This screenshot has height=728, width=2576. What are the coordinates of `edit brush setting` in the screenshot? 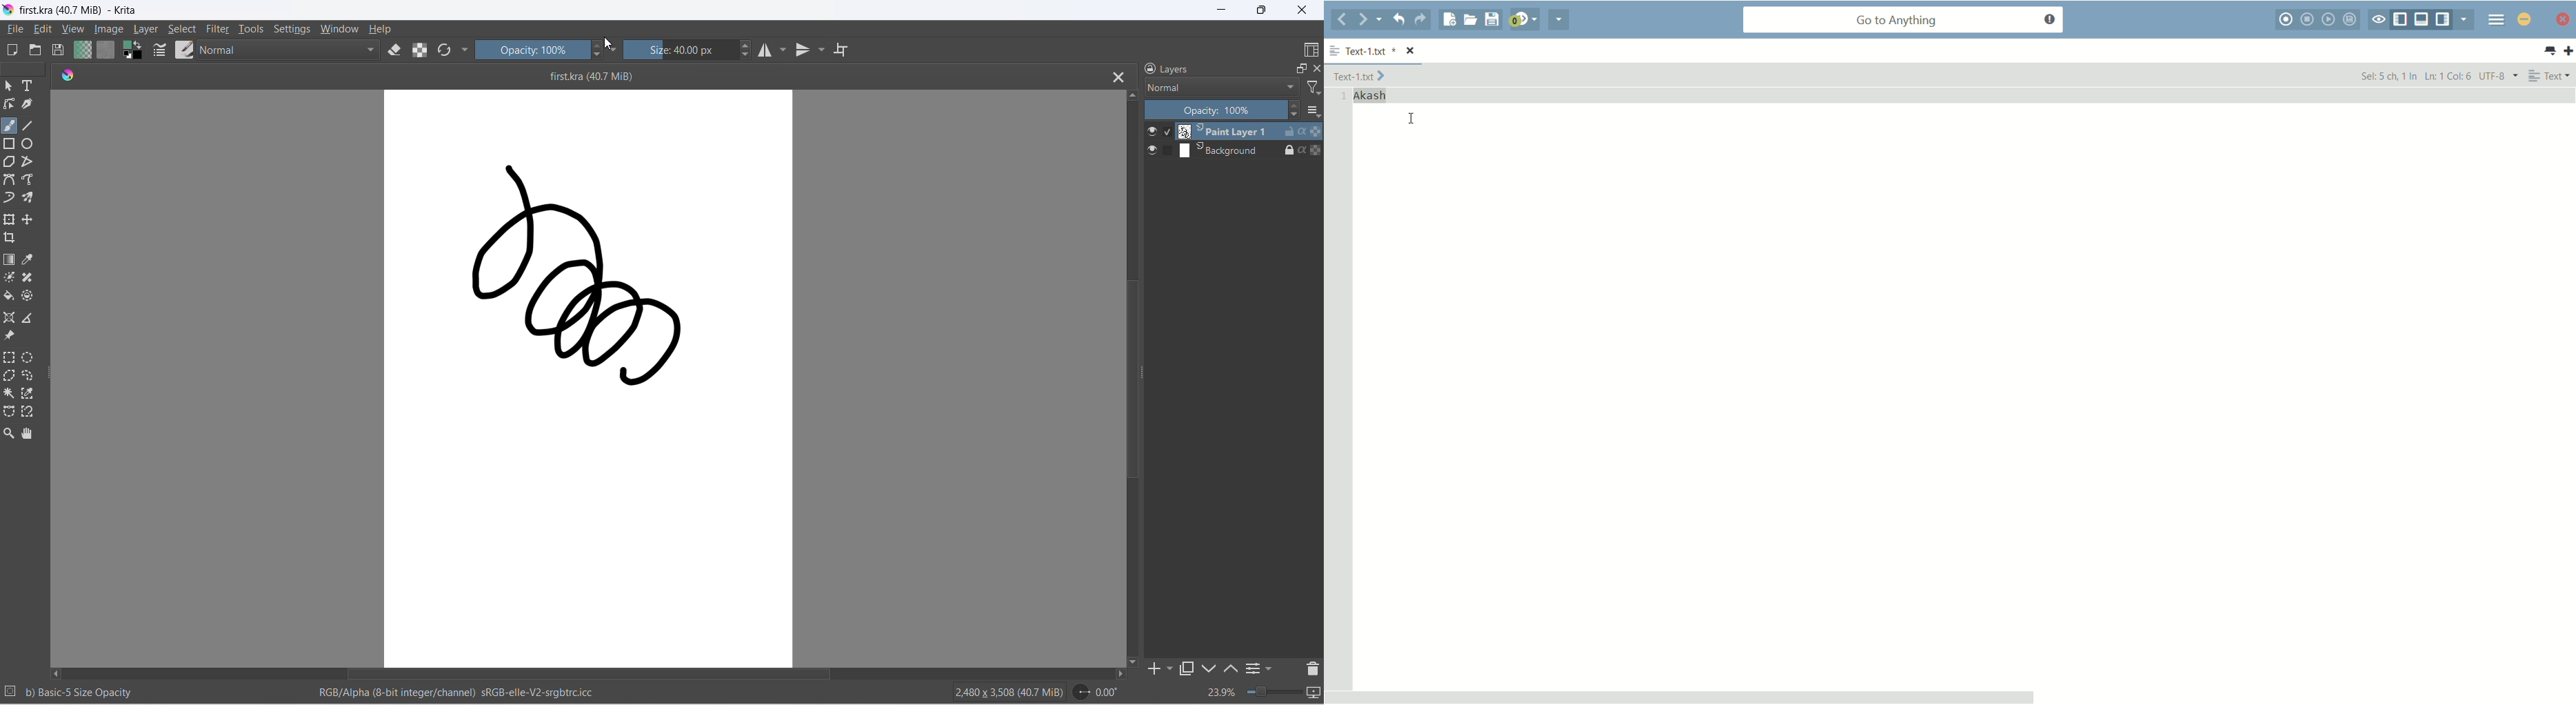 It's located at (160, 50).